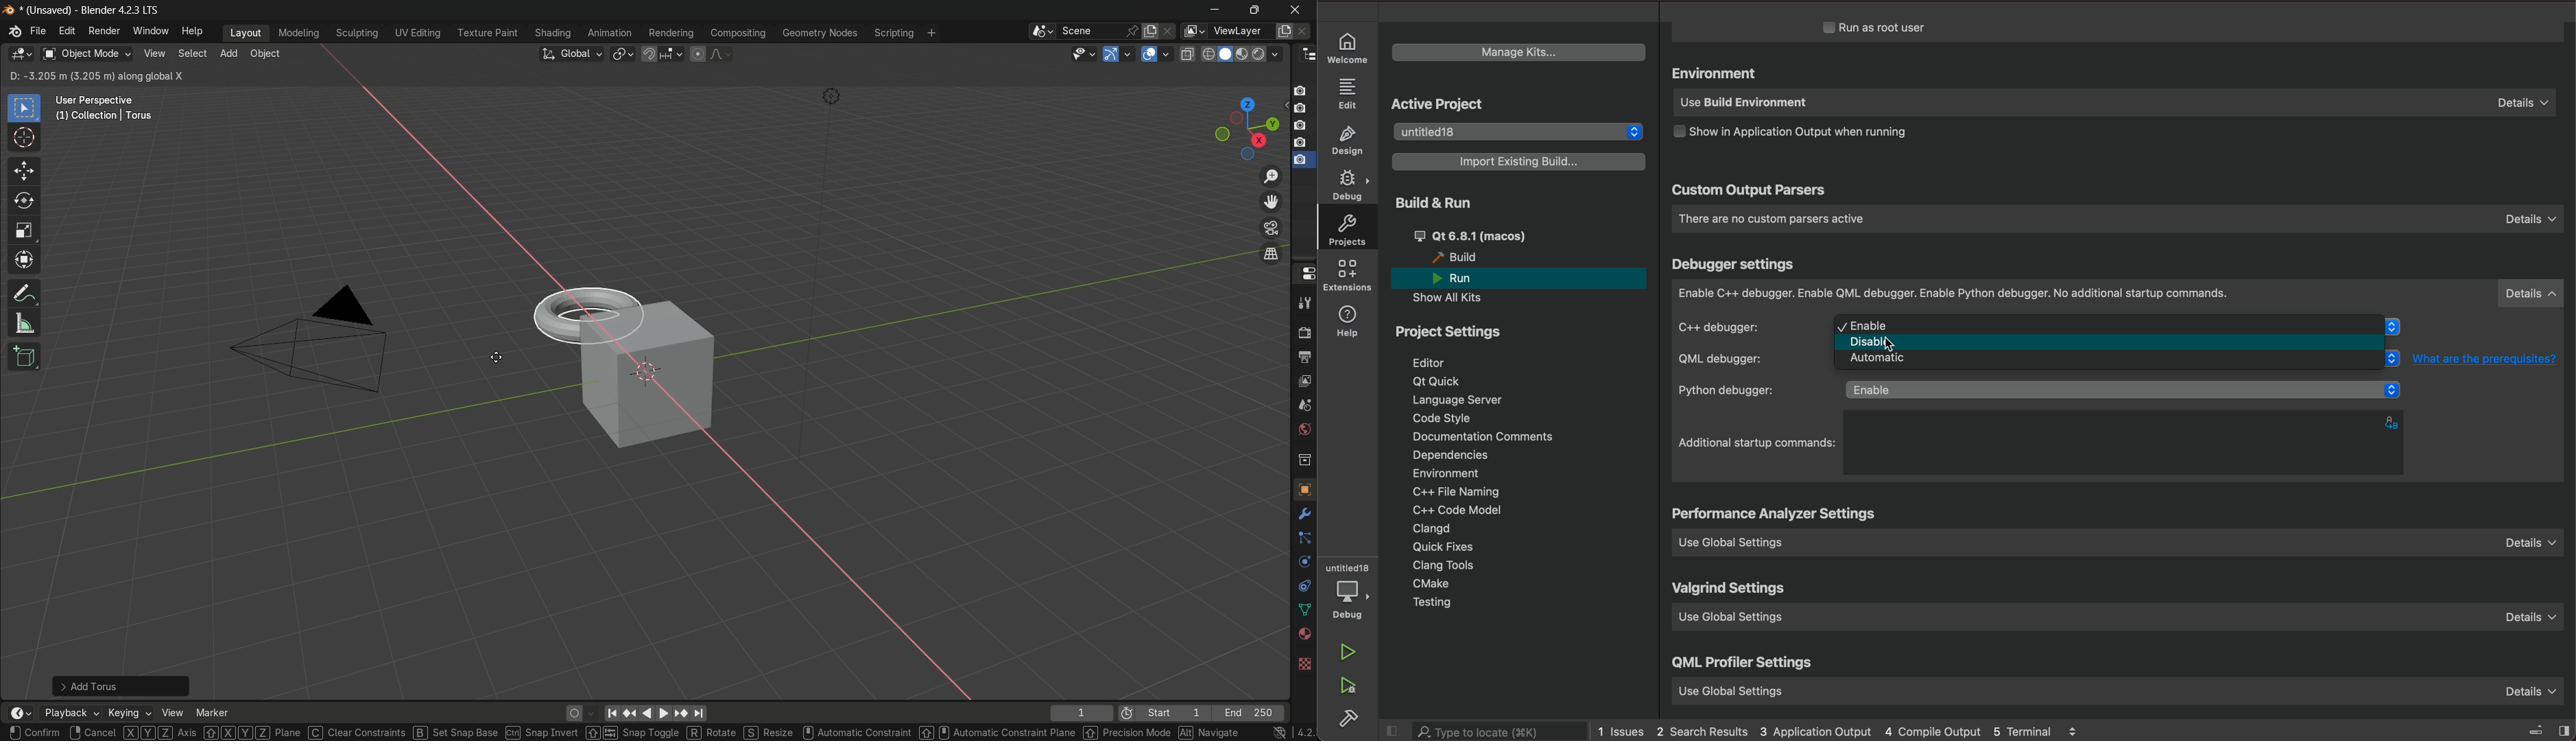  Describe the element at coordinates (894, 34) in the screenshot. I see `scripting` at that location.